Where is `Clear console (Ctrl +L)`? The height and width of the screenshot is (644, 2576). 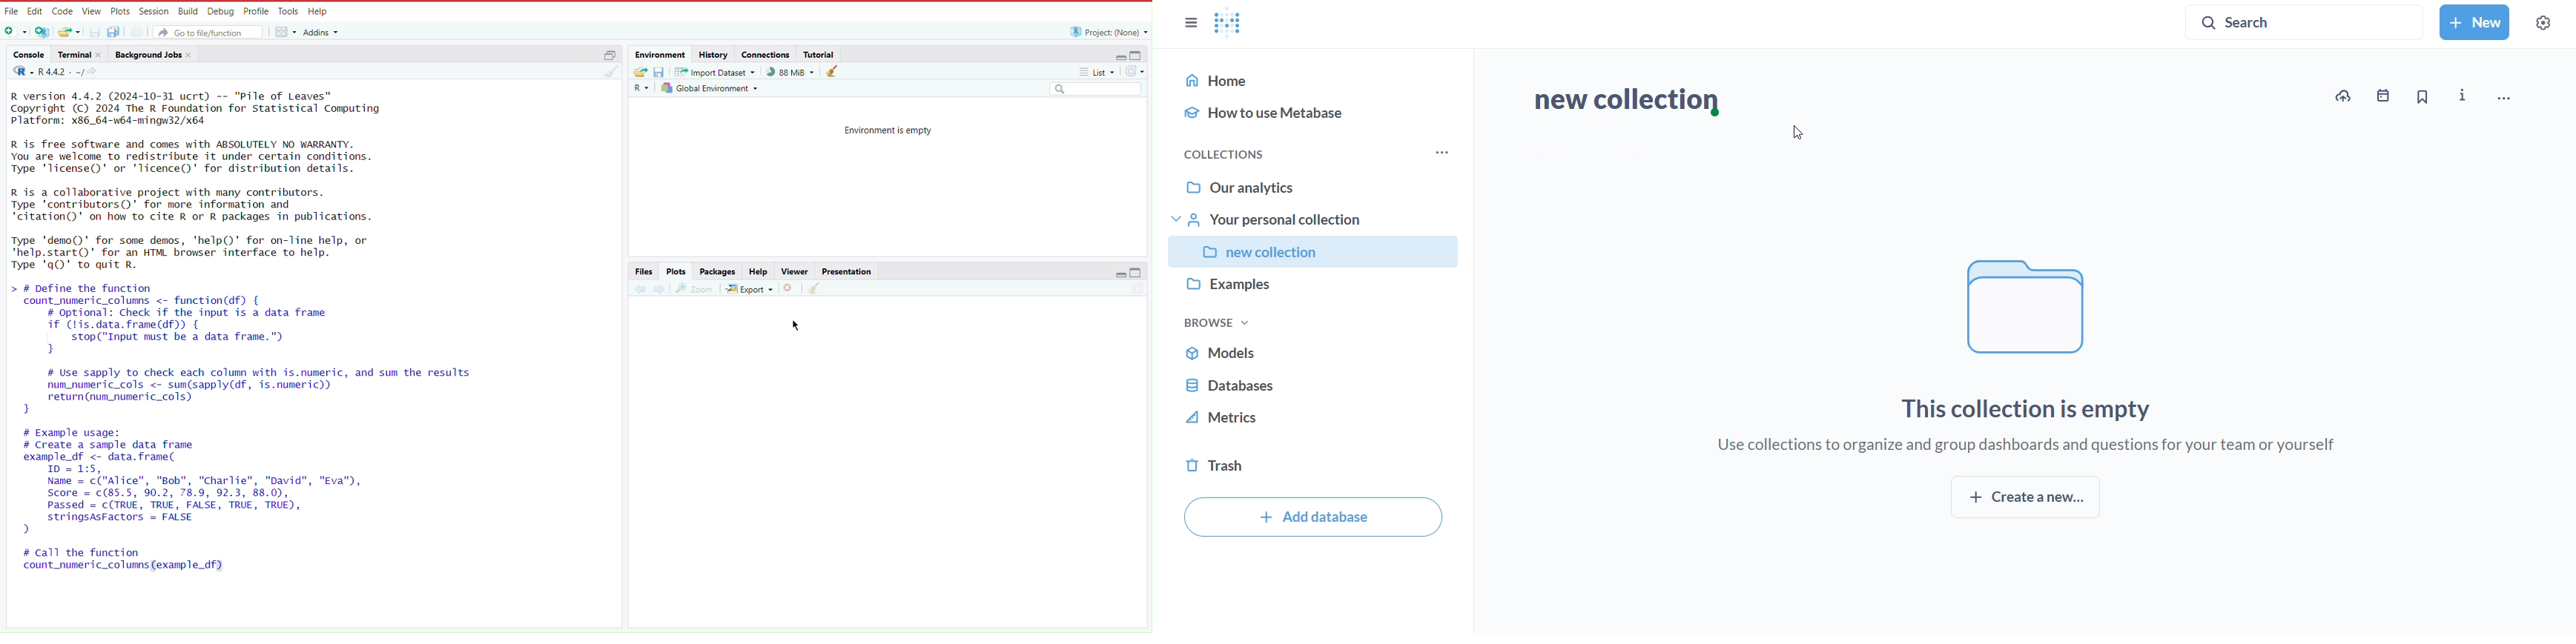
Clear console (Ctrl +L) is located at coordinates (613, 76).